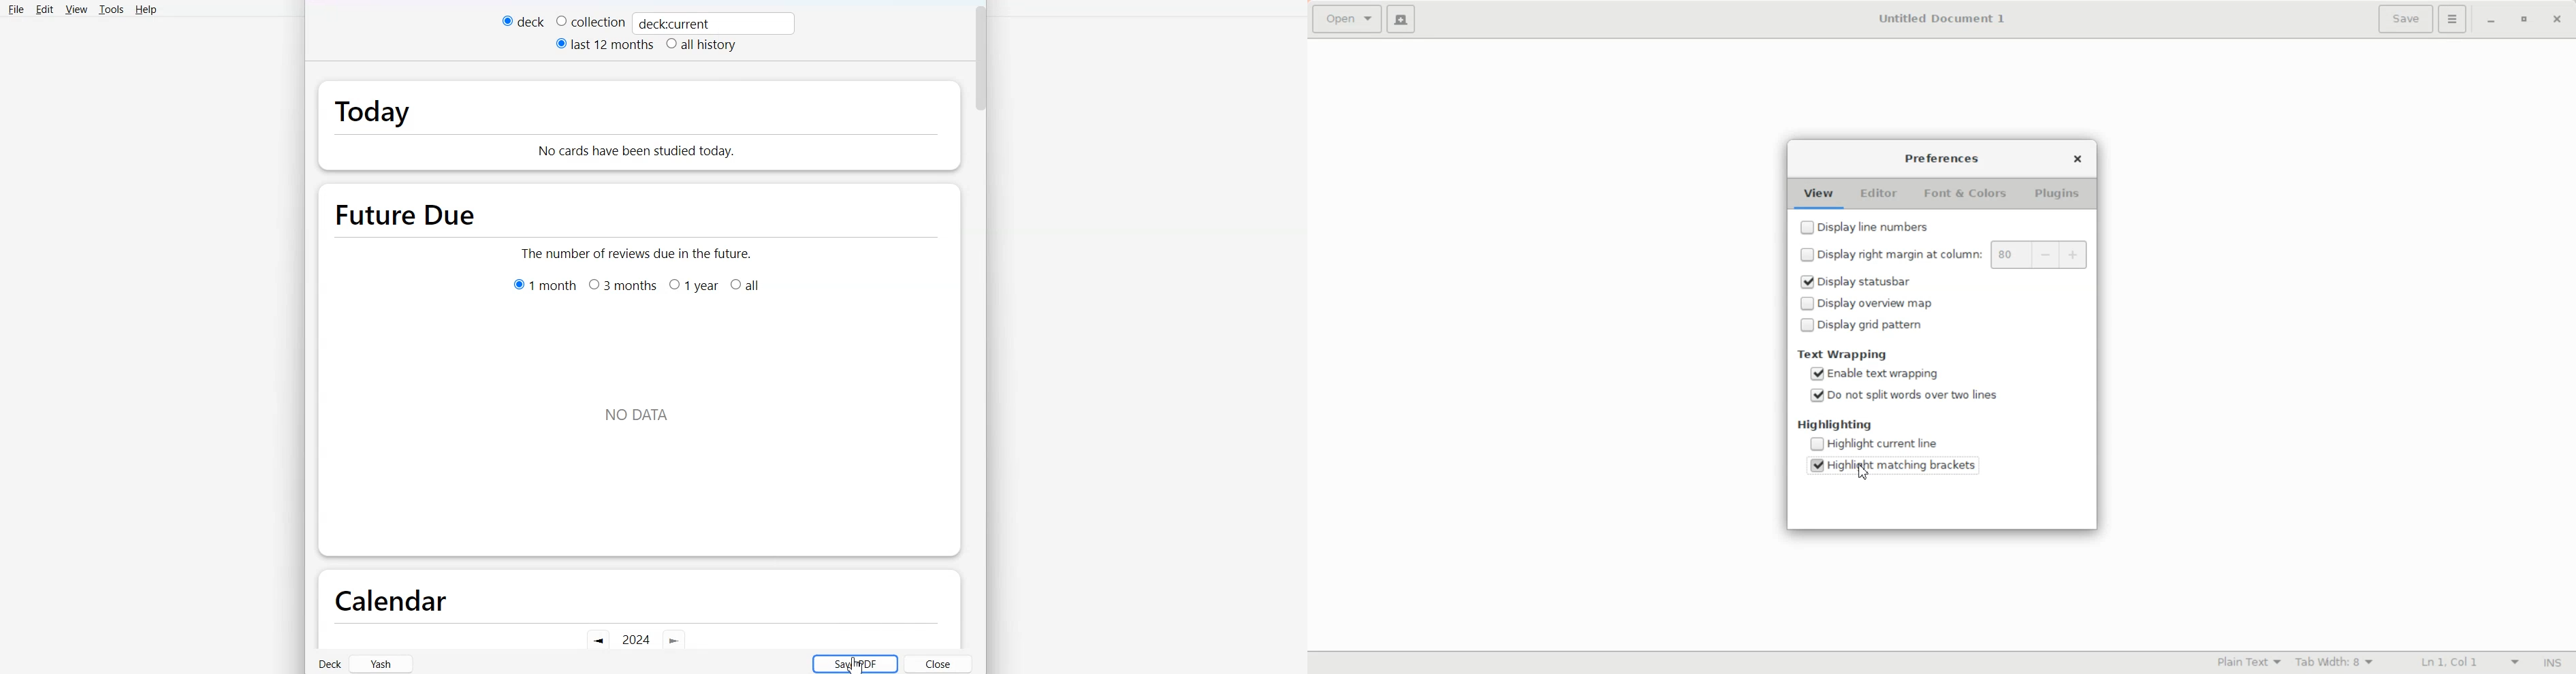 This screenshot has width=2576, height=700. What do you see at coordinates (638, 252) in the screenshot?
I see `The number of reviews due in the future.` at bounding box center [638, 252].